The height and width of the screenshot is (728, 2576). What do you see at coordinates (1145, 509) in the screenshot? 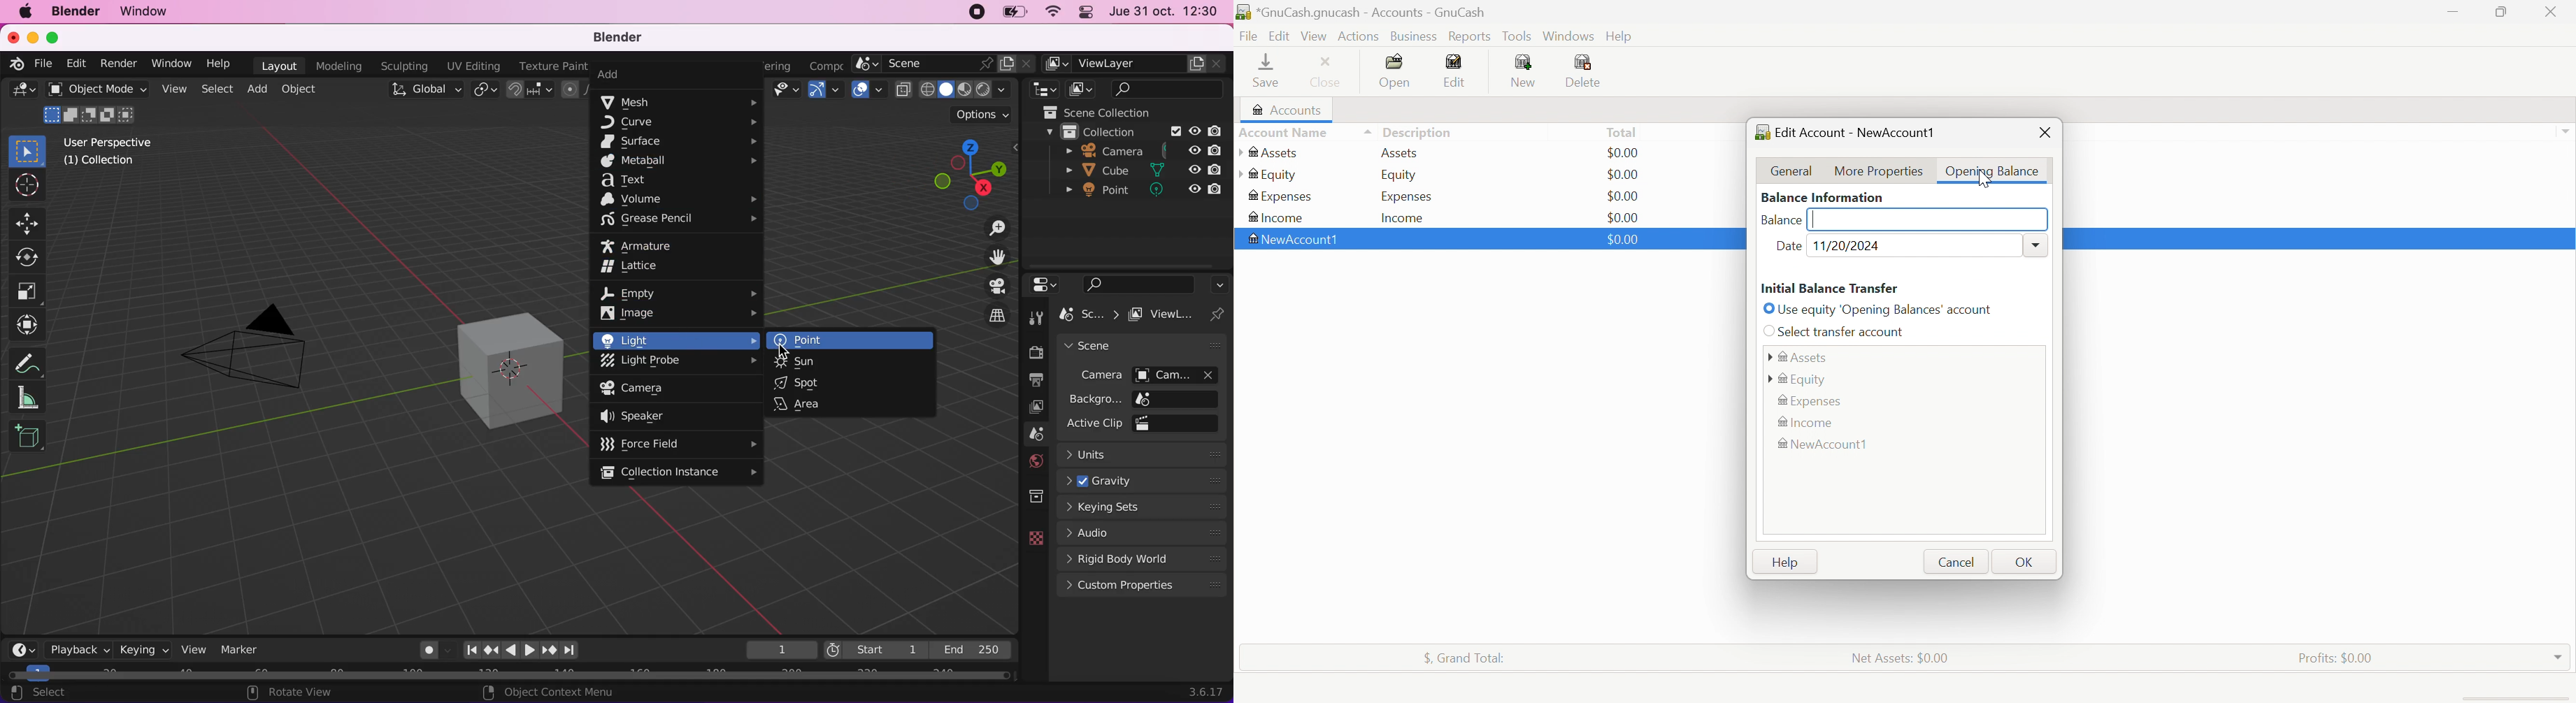
I see `keying sets` at bounding box center [1145, 509].